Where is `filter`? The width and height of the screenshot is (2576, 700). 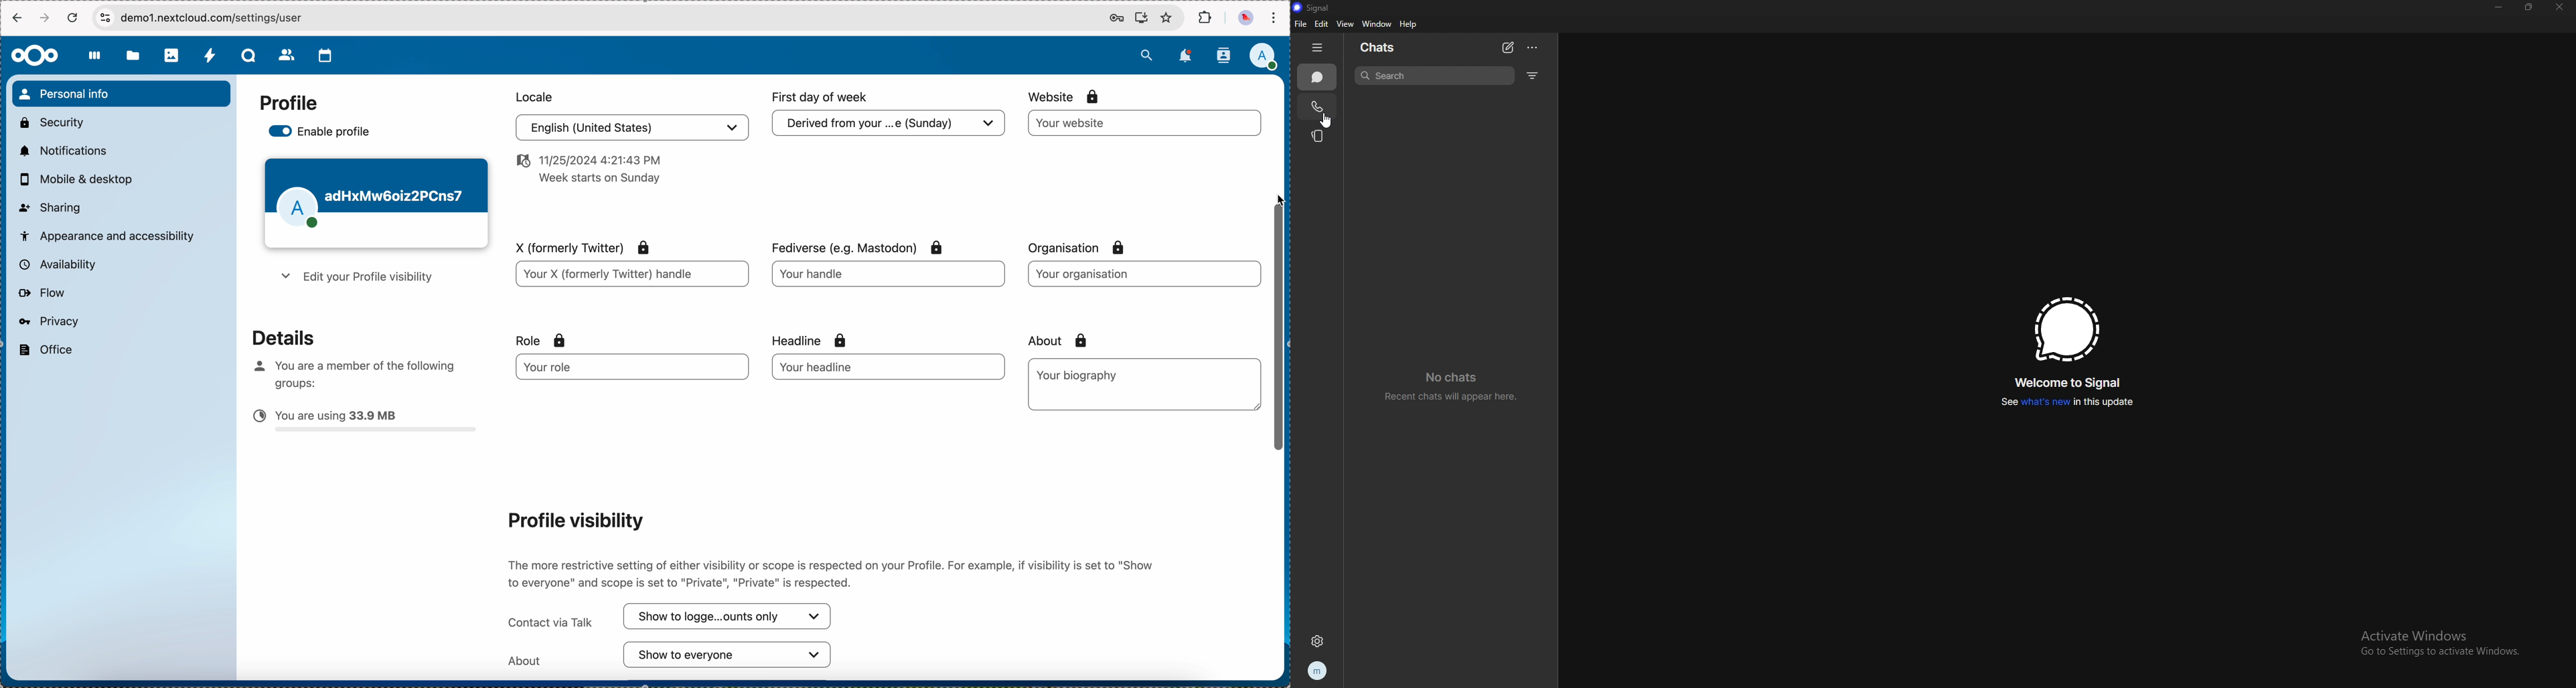
filter is located at coordinates (1534, 75).